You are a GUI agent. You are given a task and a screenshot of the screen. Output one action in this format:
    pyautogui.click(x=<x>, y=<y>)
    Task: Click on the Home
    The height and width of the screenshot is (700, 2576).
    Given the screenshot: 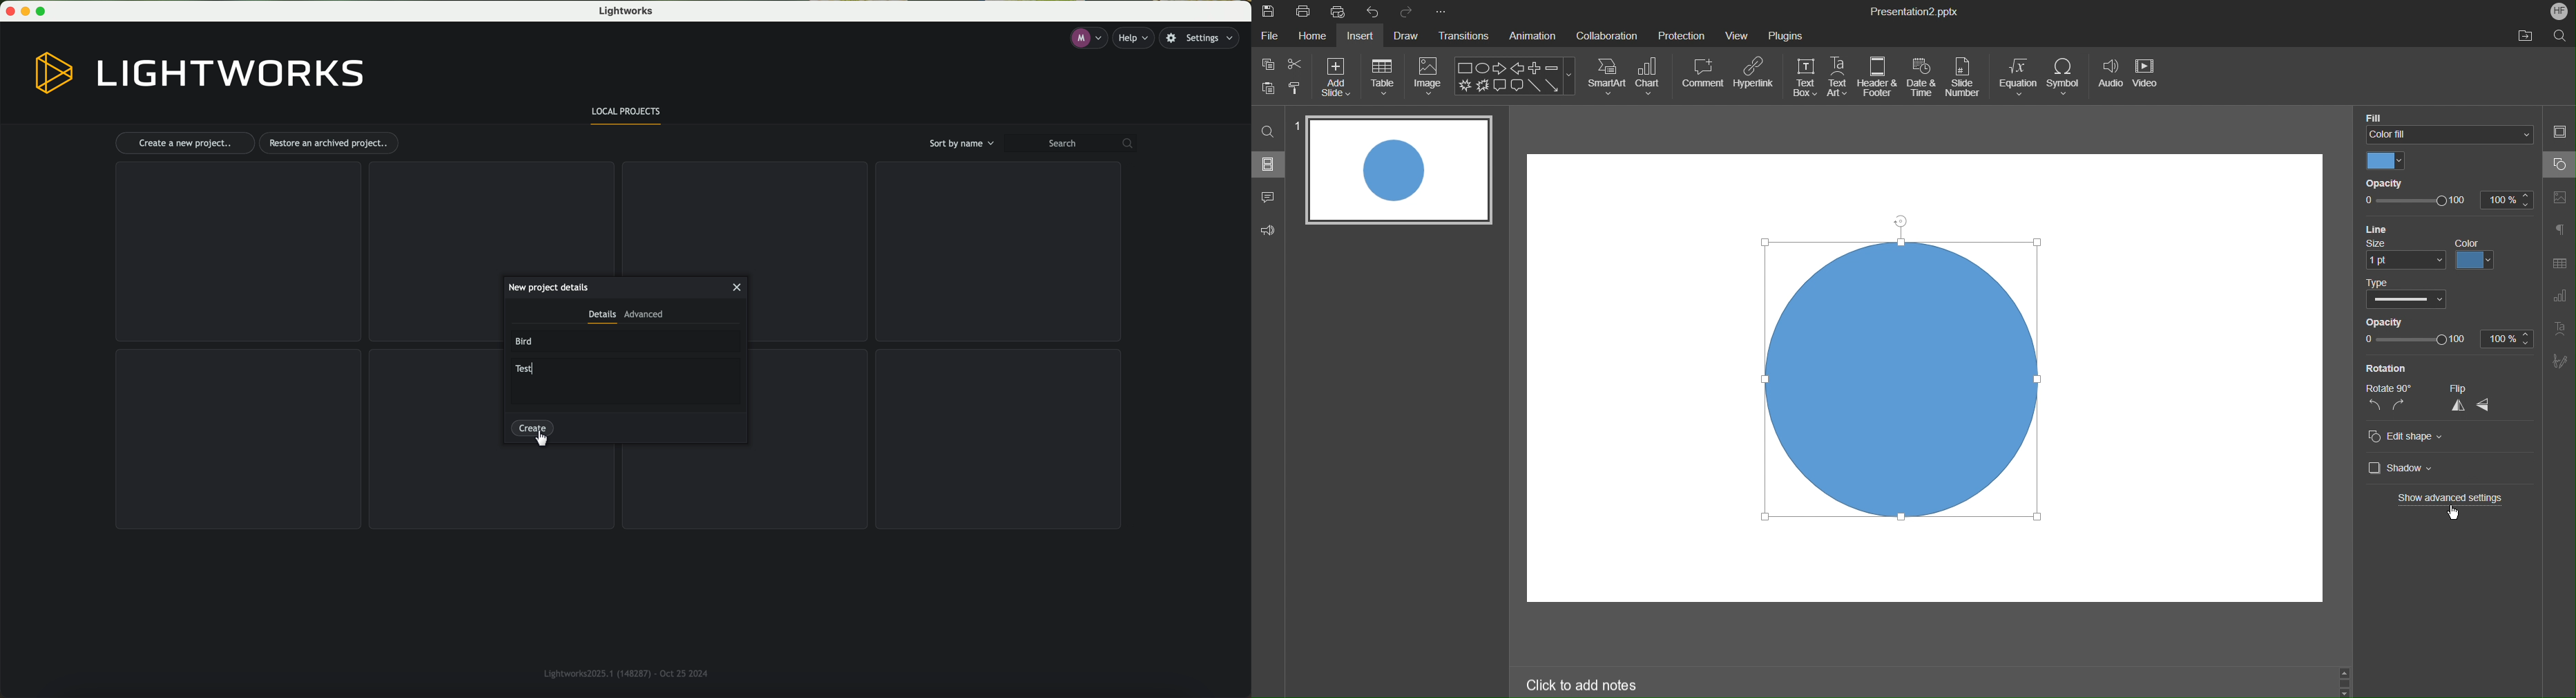 What is the action you would take?
    pyautogui.click(x=1311, y=37)
    